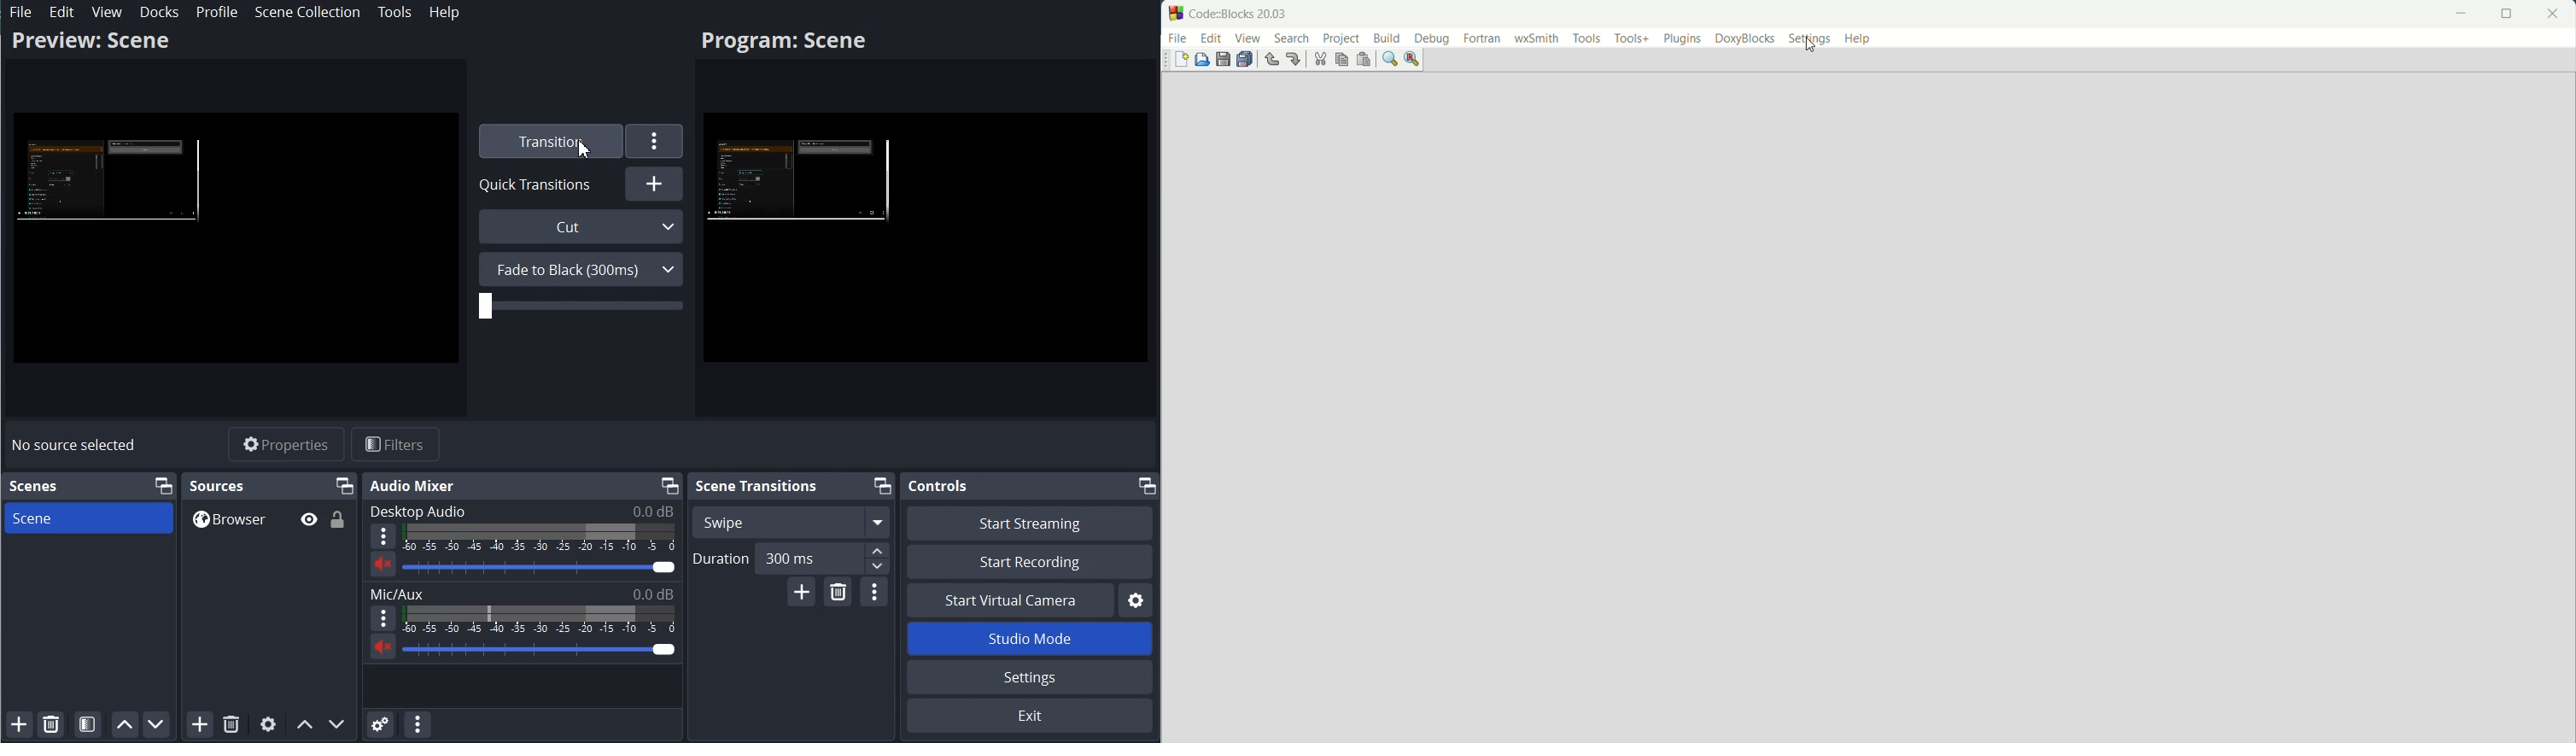  Describe the element at coordinates (1178, 39) in the screenshot. I see `file` at that location.